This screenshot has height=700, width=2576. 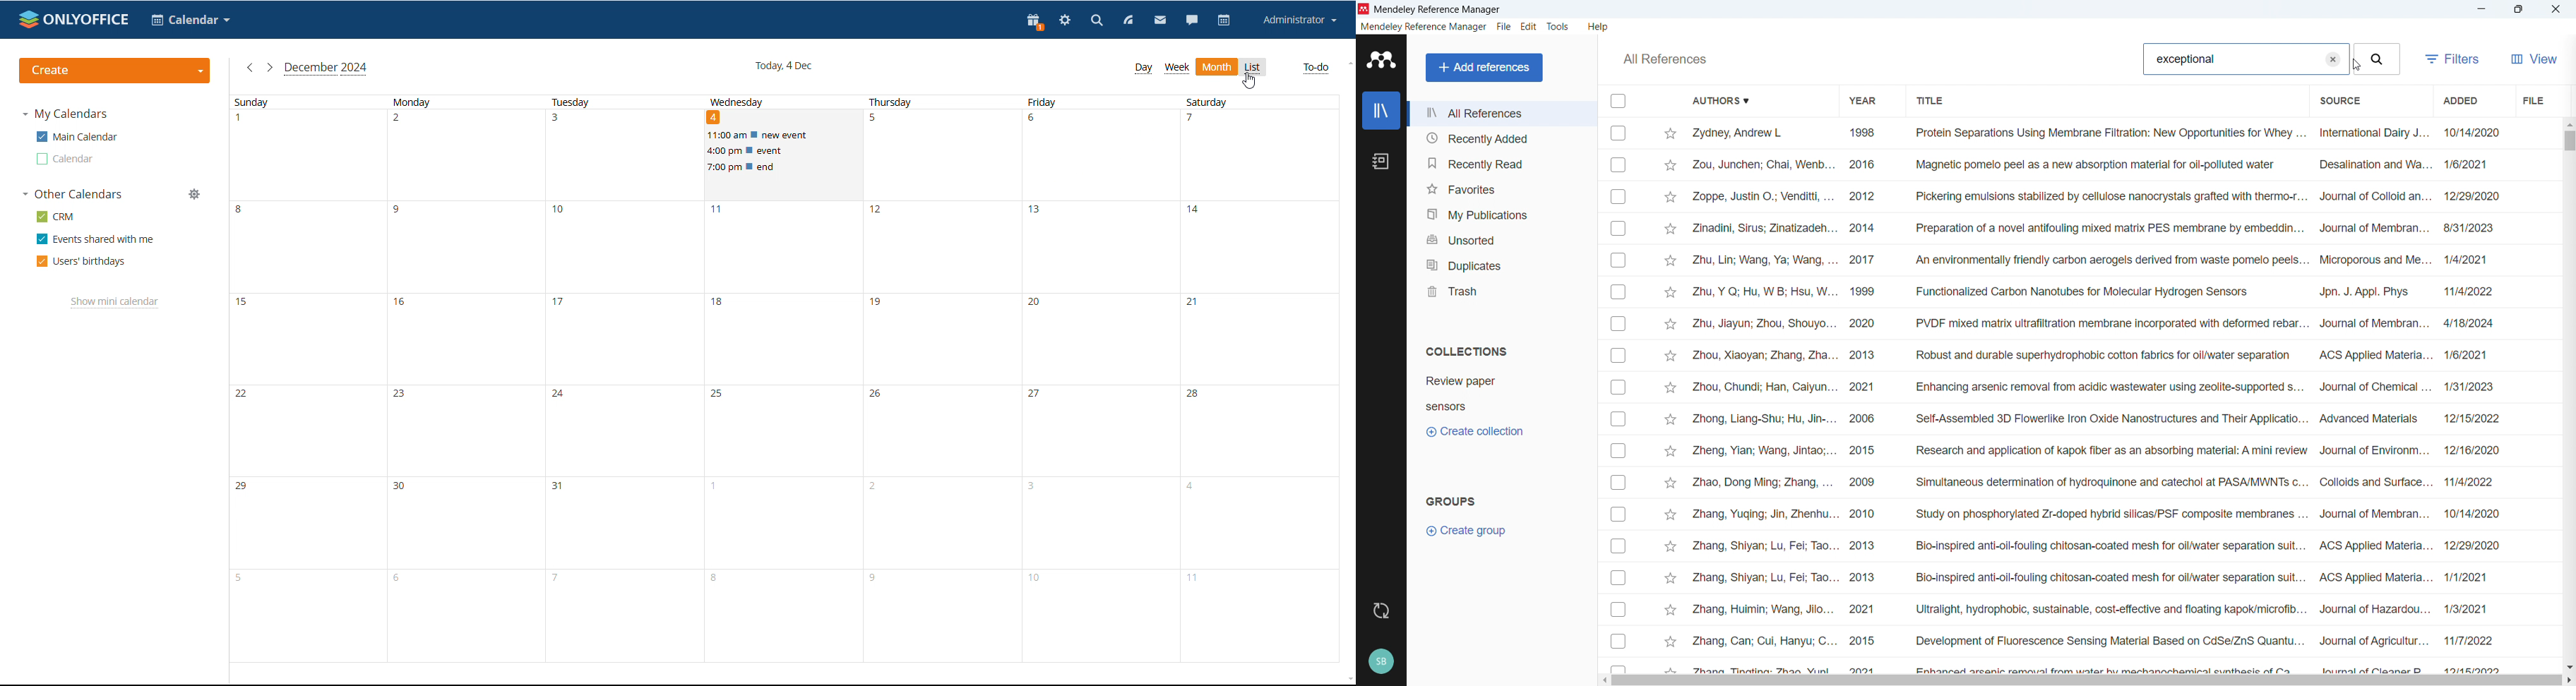 What do you see at coordinates (2555, 10) in the screenshot?
I see `Close ` at bounding box center [2555, 10].